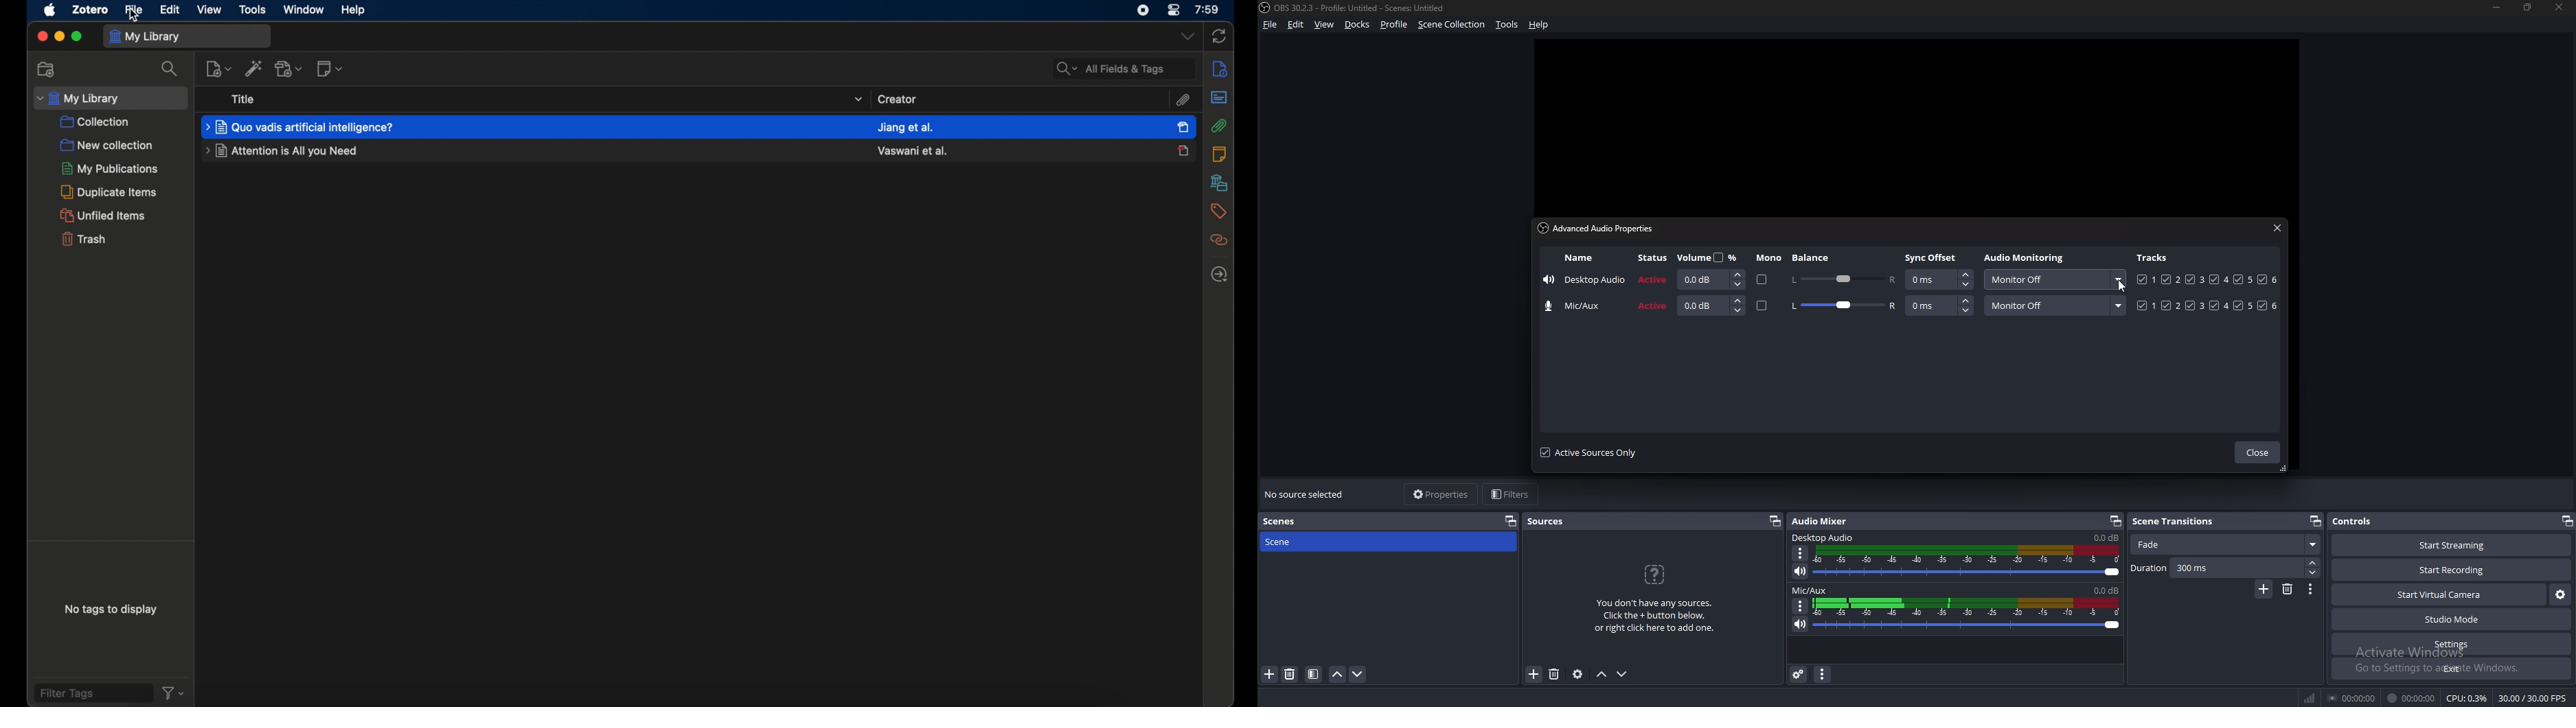  What do you see at coordinates (857, 100) in the screenshot?
I see `title dropdown menu` at bounding box center [857, 100].